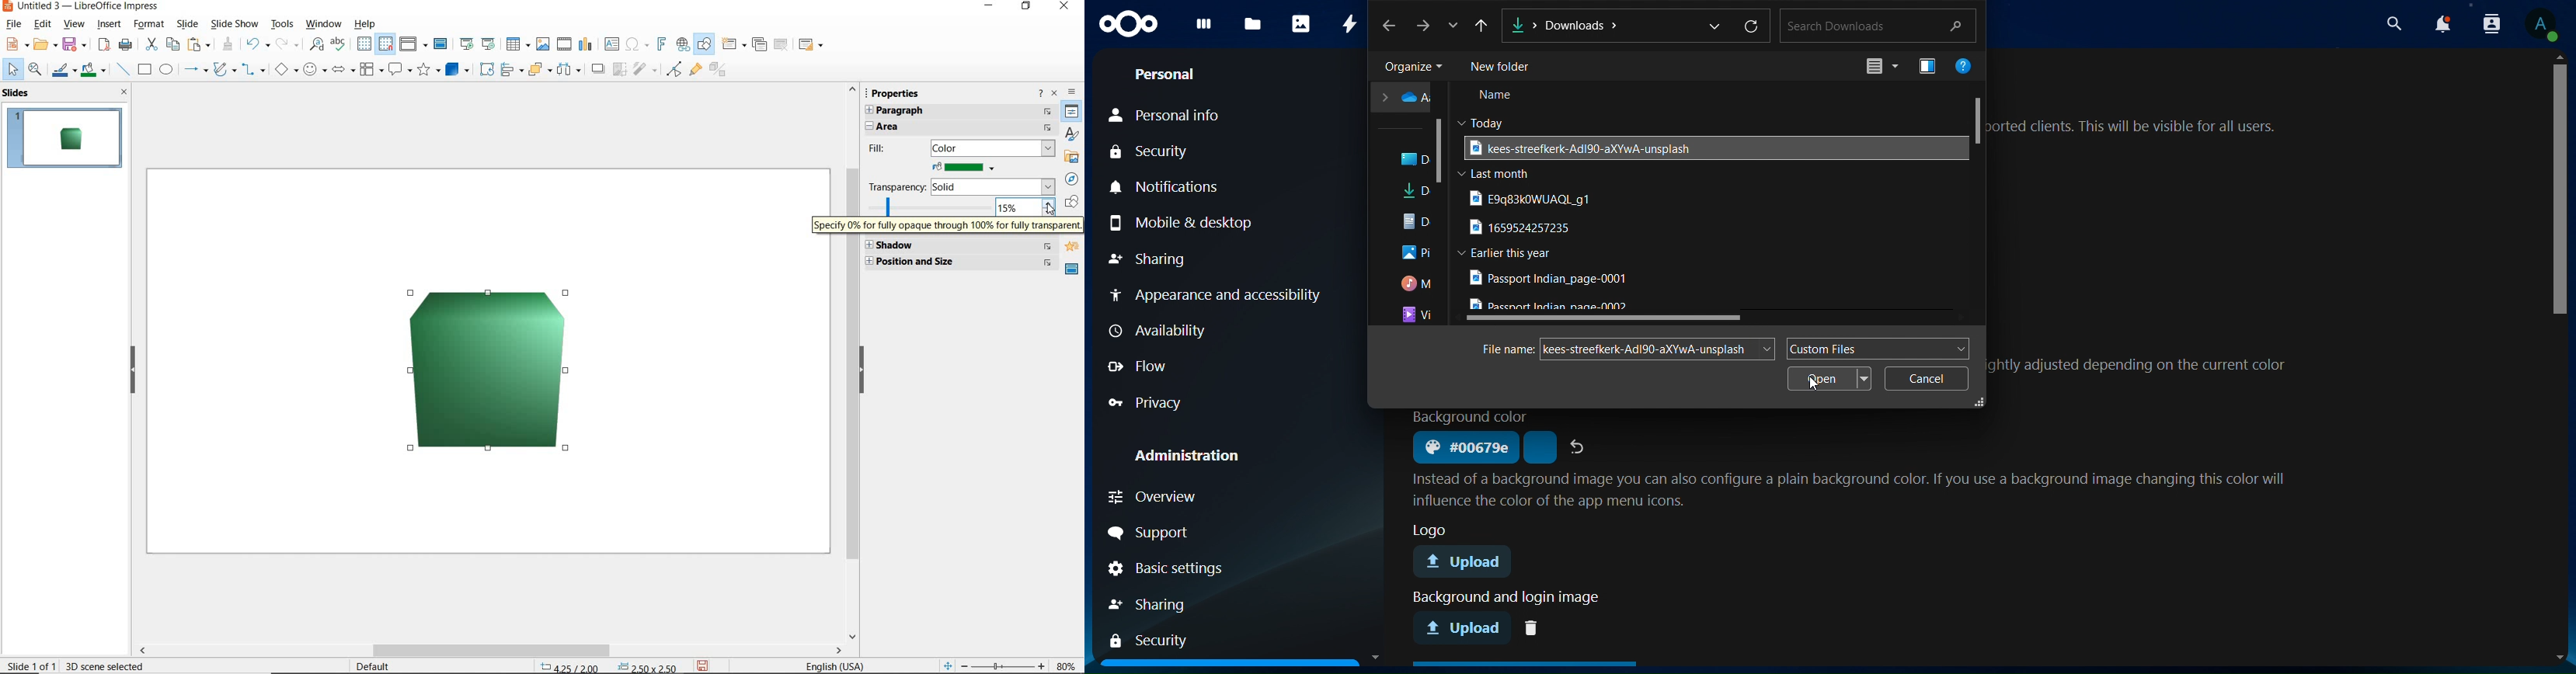  What do you see at coordinates (1464, 448) in the screenshot?
I see `background color` at bounding box center [1464, 448].